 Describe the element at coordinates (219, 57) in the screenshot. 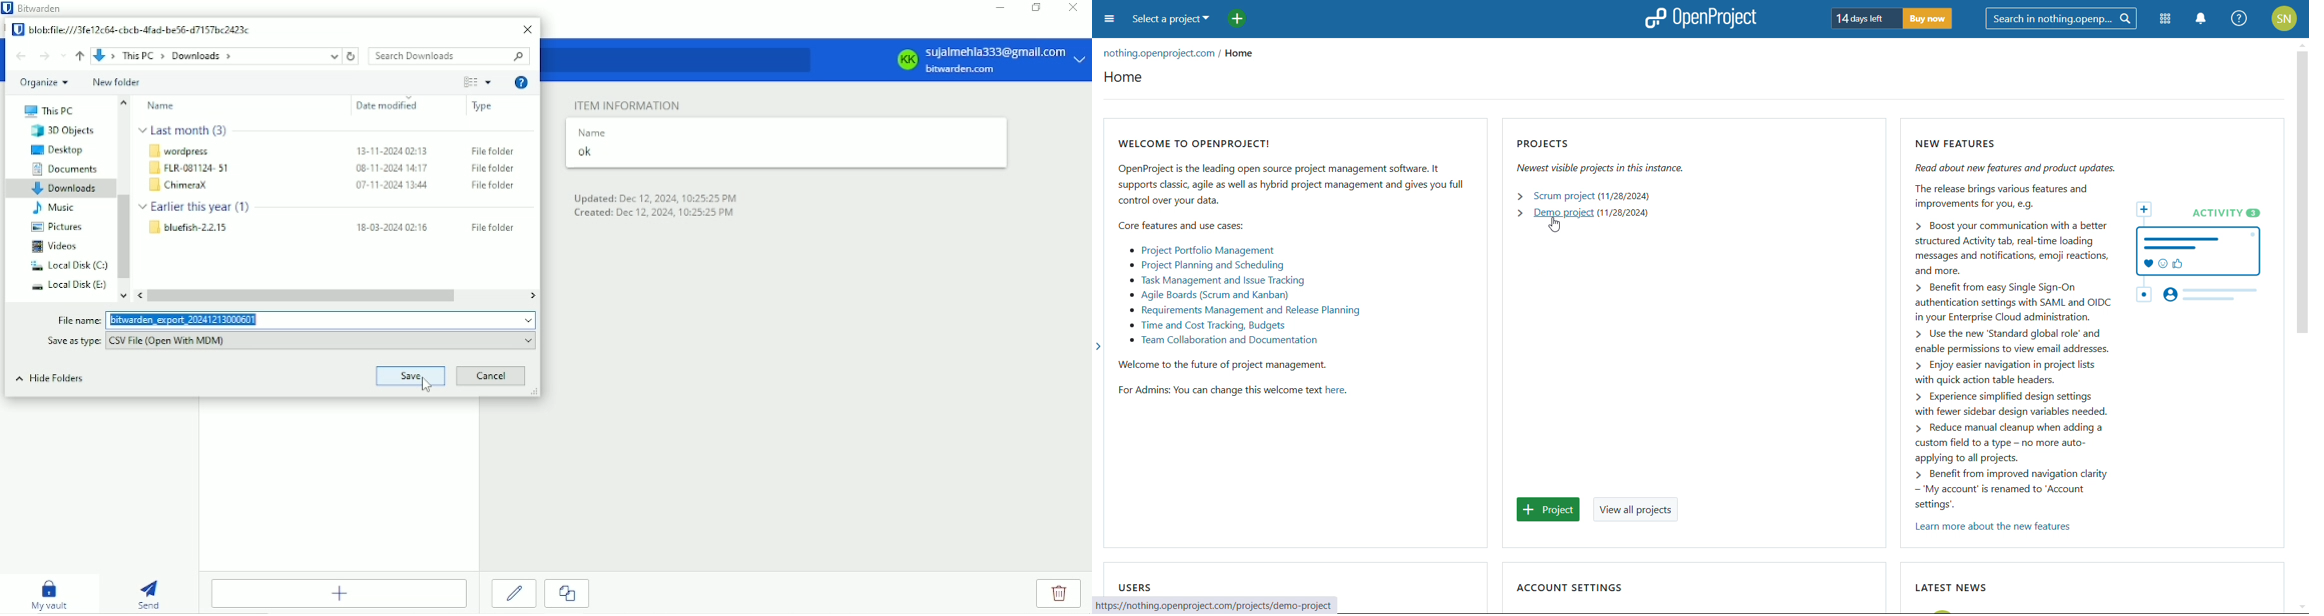

I see `This PC > Downloads >` at that location.